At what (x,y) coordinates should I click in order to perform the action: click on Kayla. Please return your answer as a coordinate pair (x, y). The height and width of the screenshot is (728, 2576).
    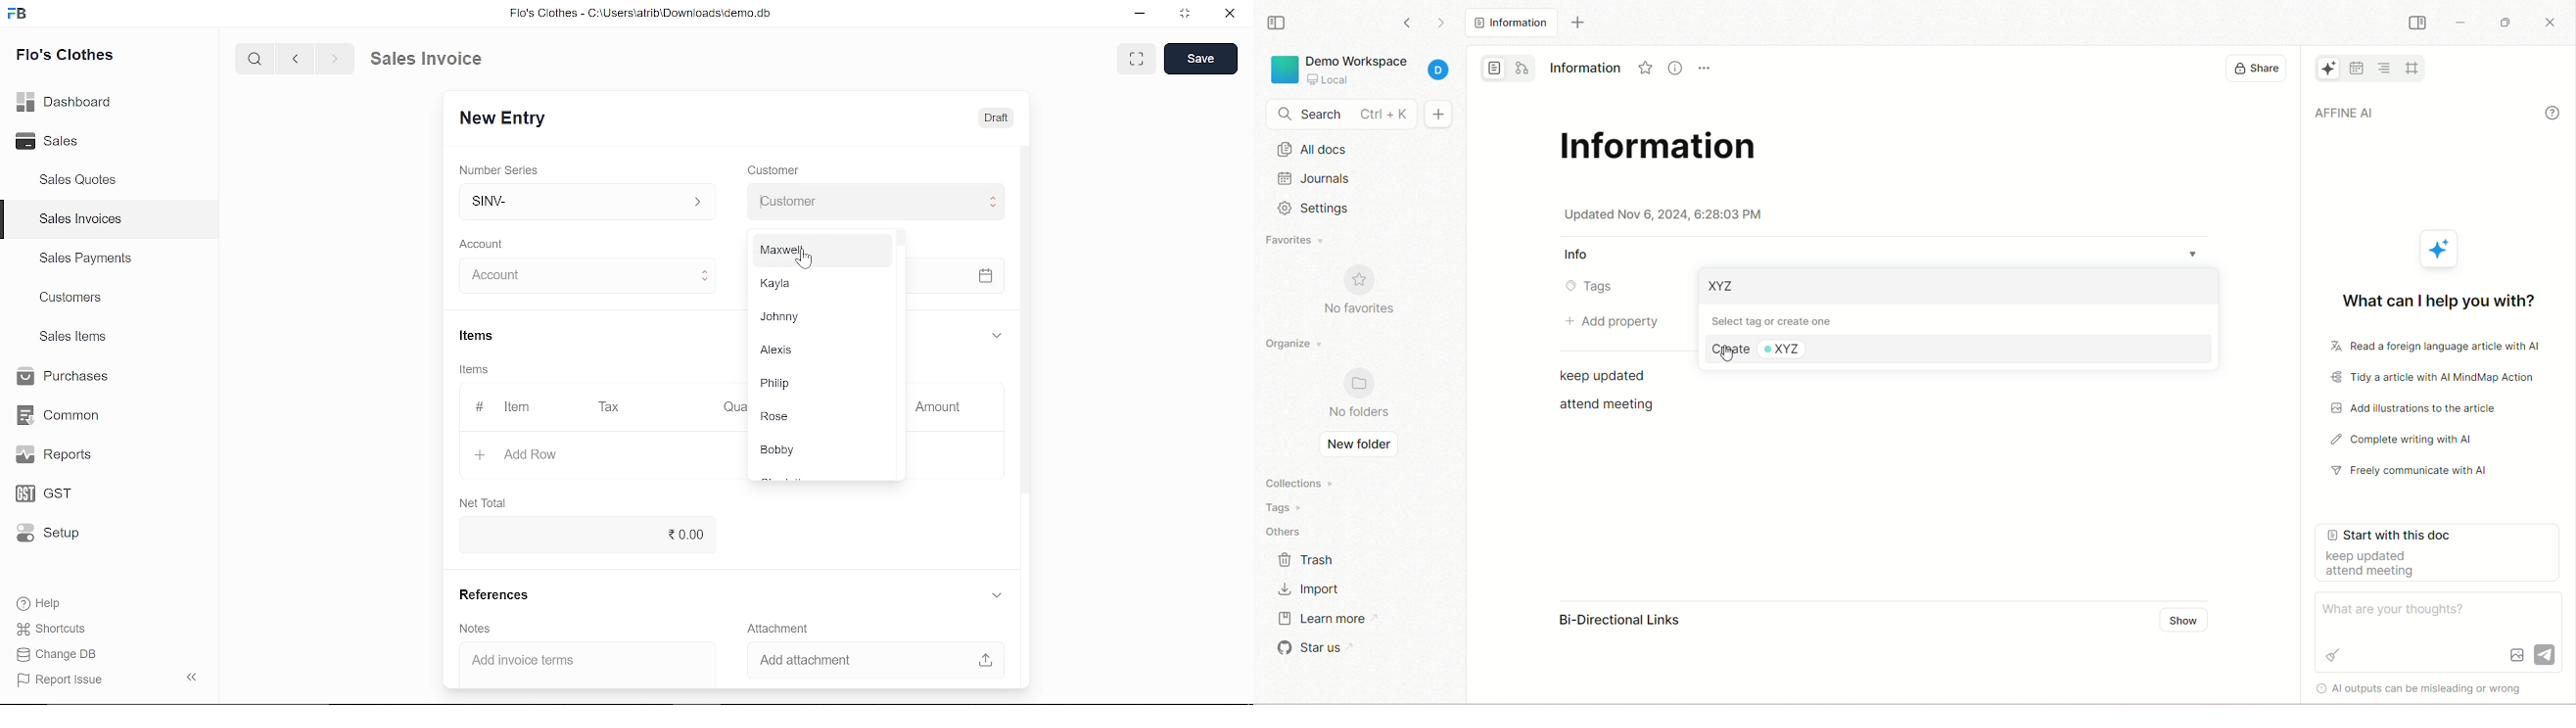
    Looking at the image, I should click on (821, 286).